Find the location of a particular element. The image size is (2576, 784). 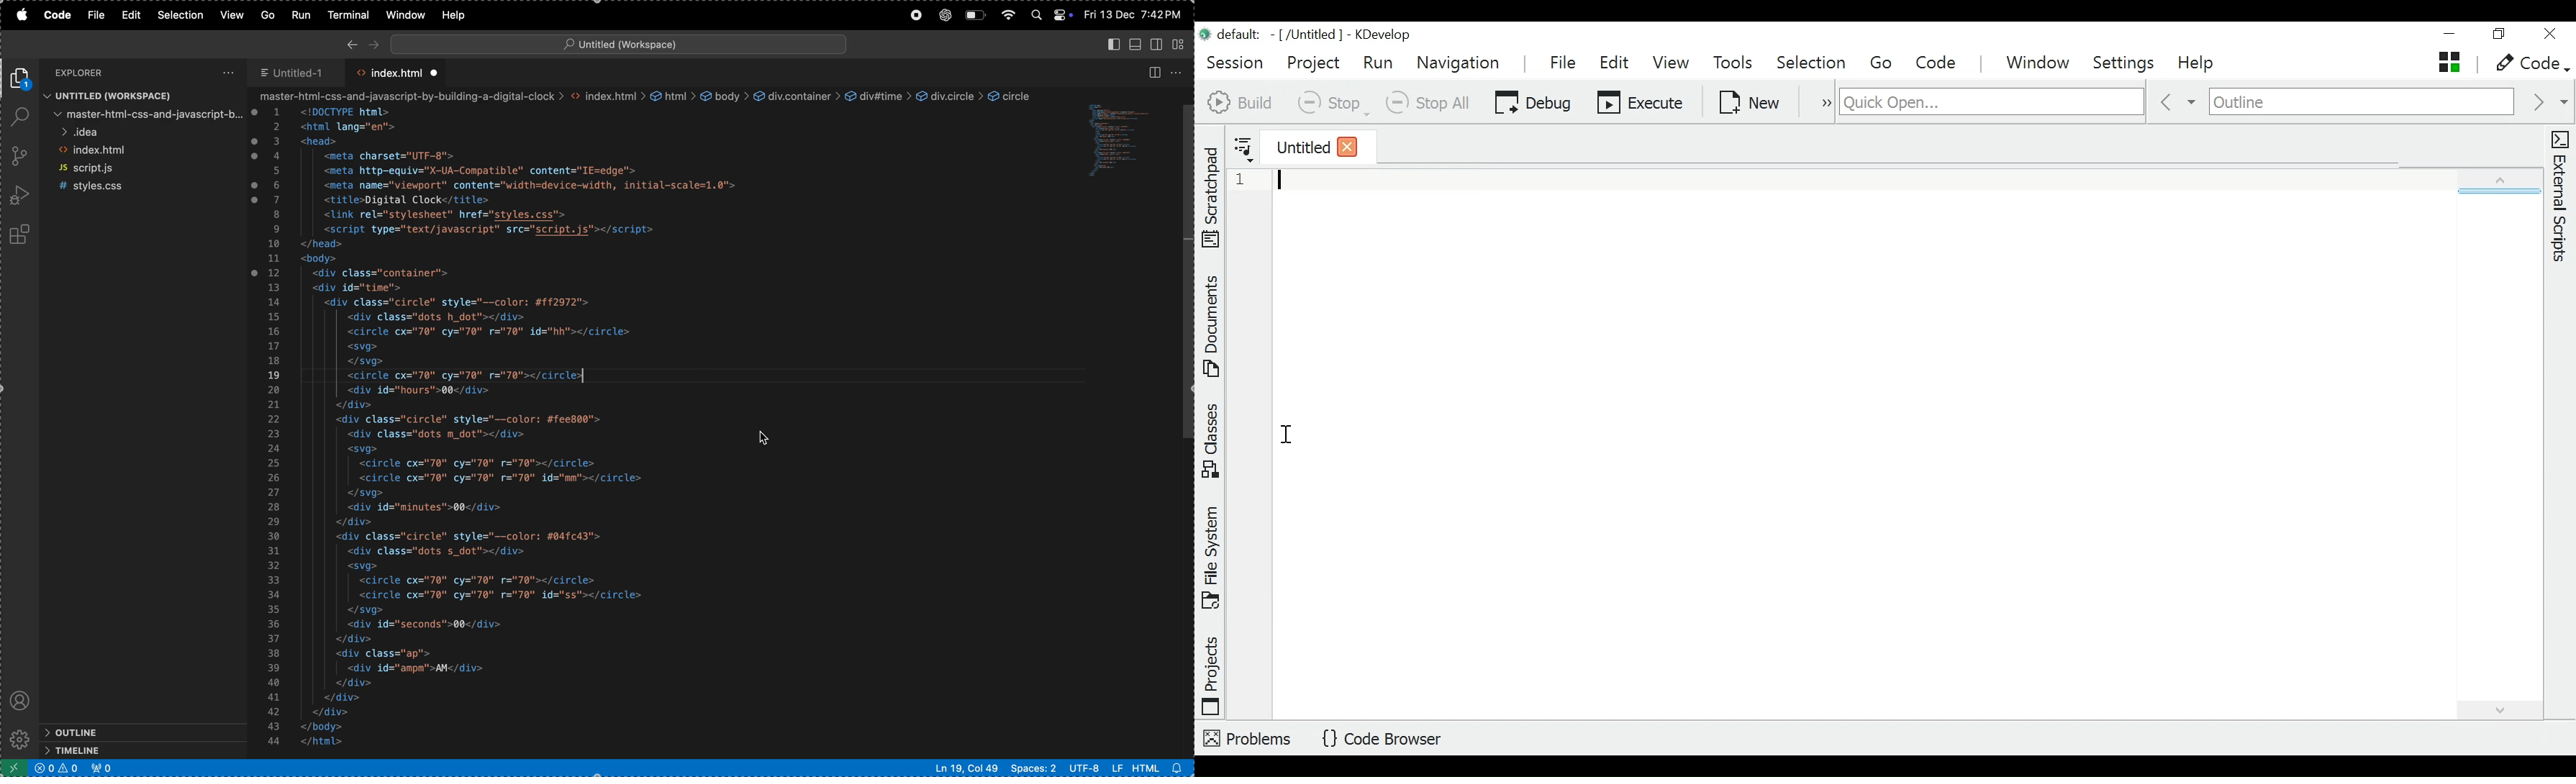

Project is located at coordinates (1313, 63).